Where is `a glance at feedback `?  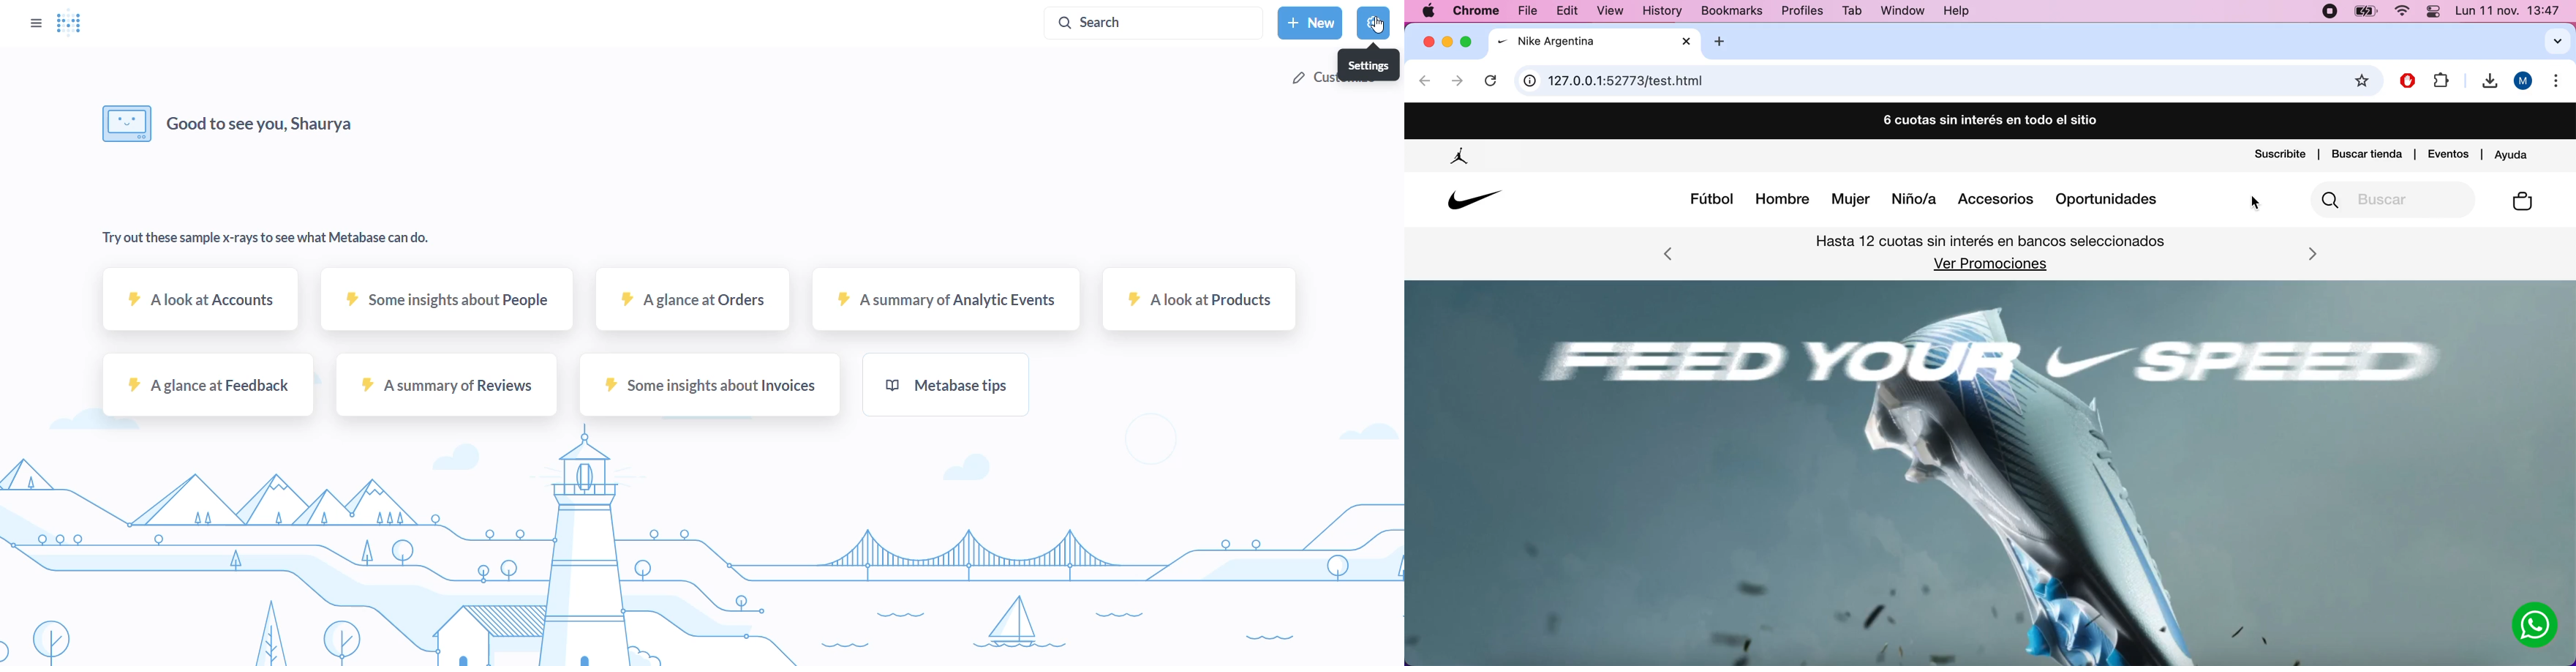
a glance at feedback  is located at coordinates (206, 389).